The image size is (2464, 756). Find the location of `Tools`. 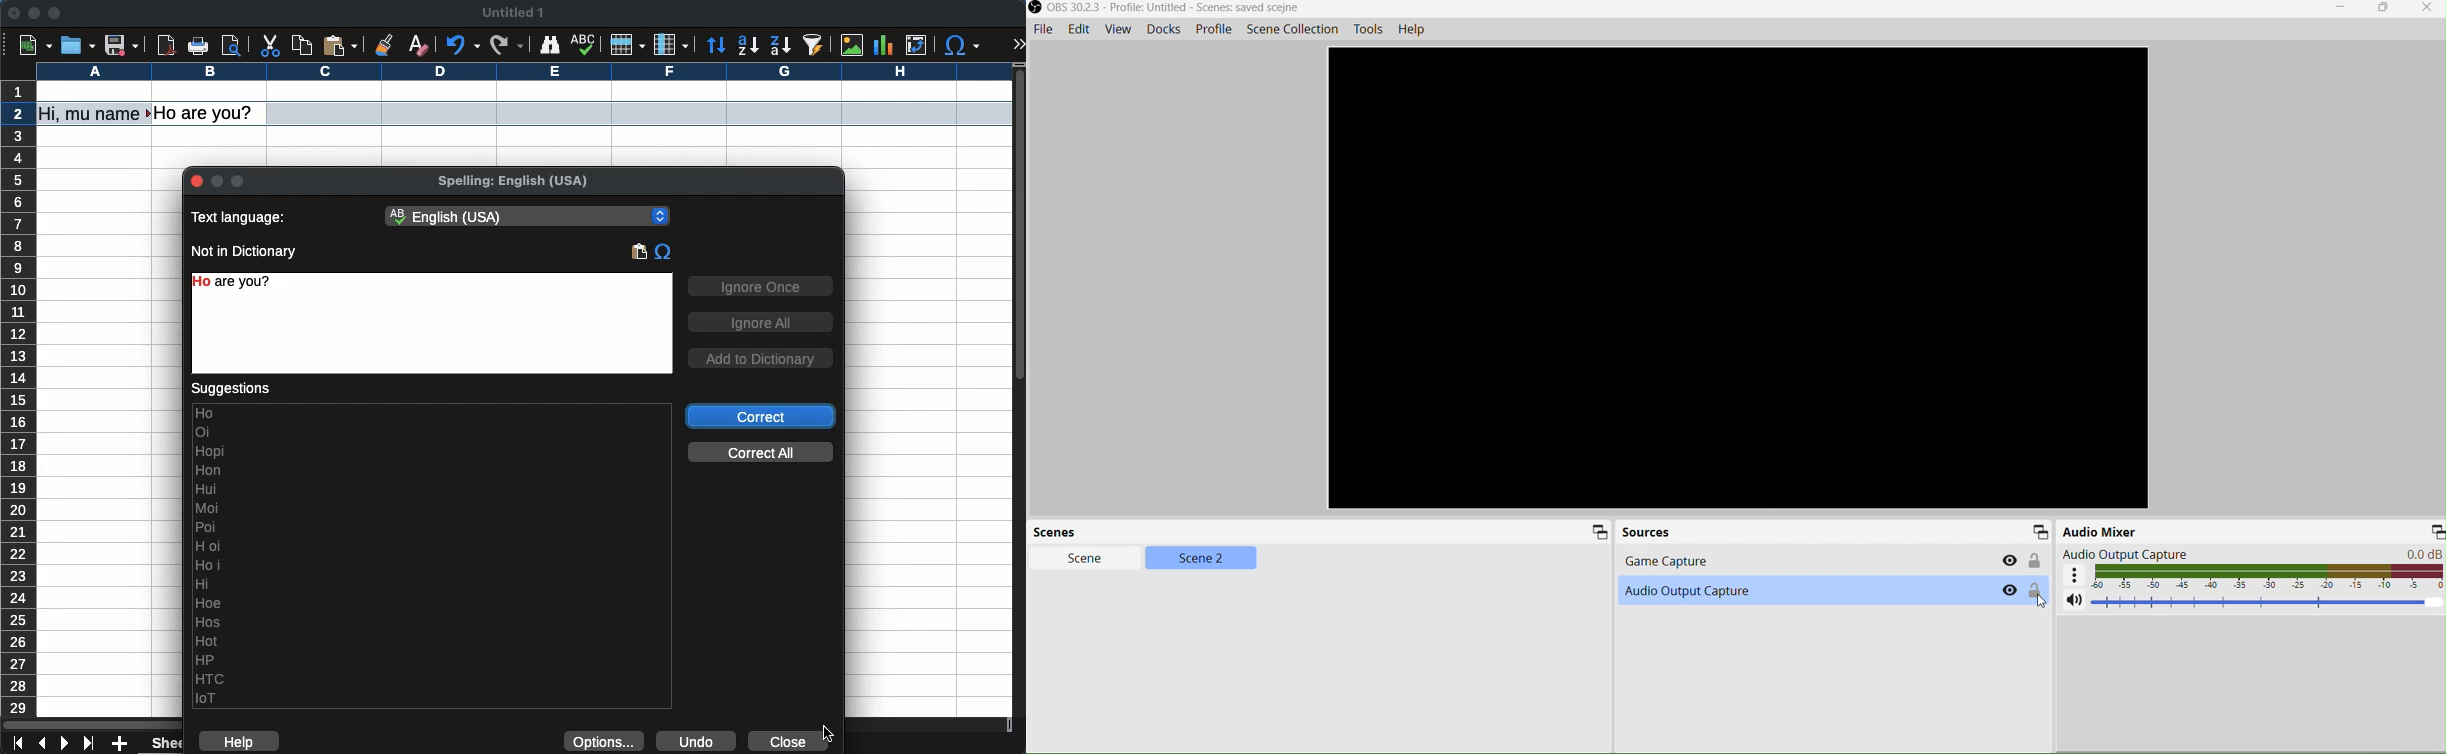

Tools is located at coordinates (1370, 30).